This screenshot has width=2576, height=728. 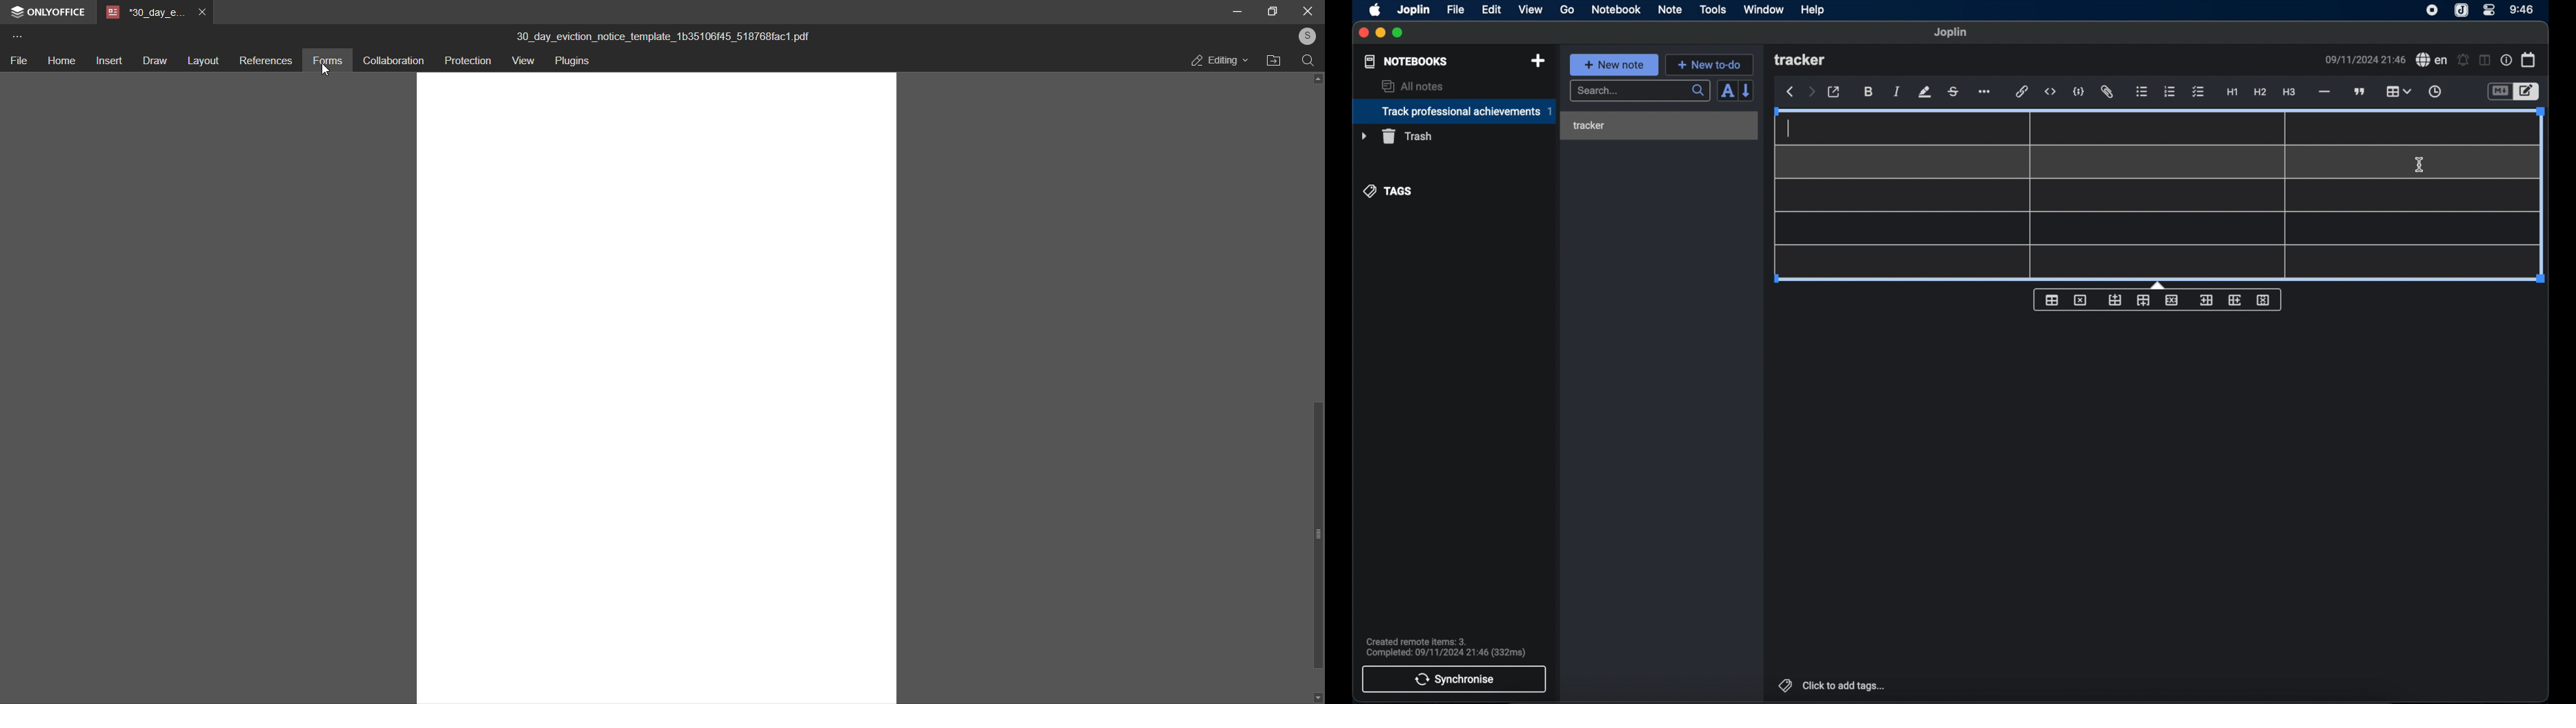 What do you see at coordinates (1455, 679) in the screenshot?
I see `synchronise` at bounding box center [1455, 679].